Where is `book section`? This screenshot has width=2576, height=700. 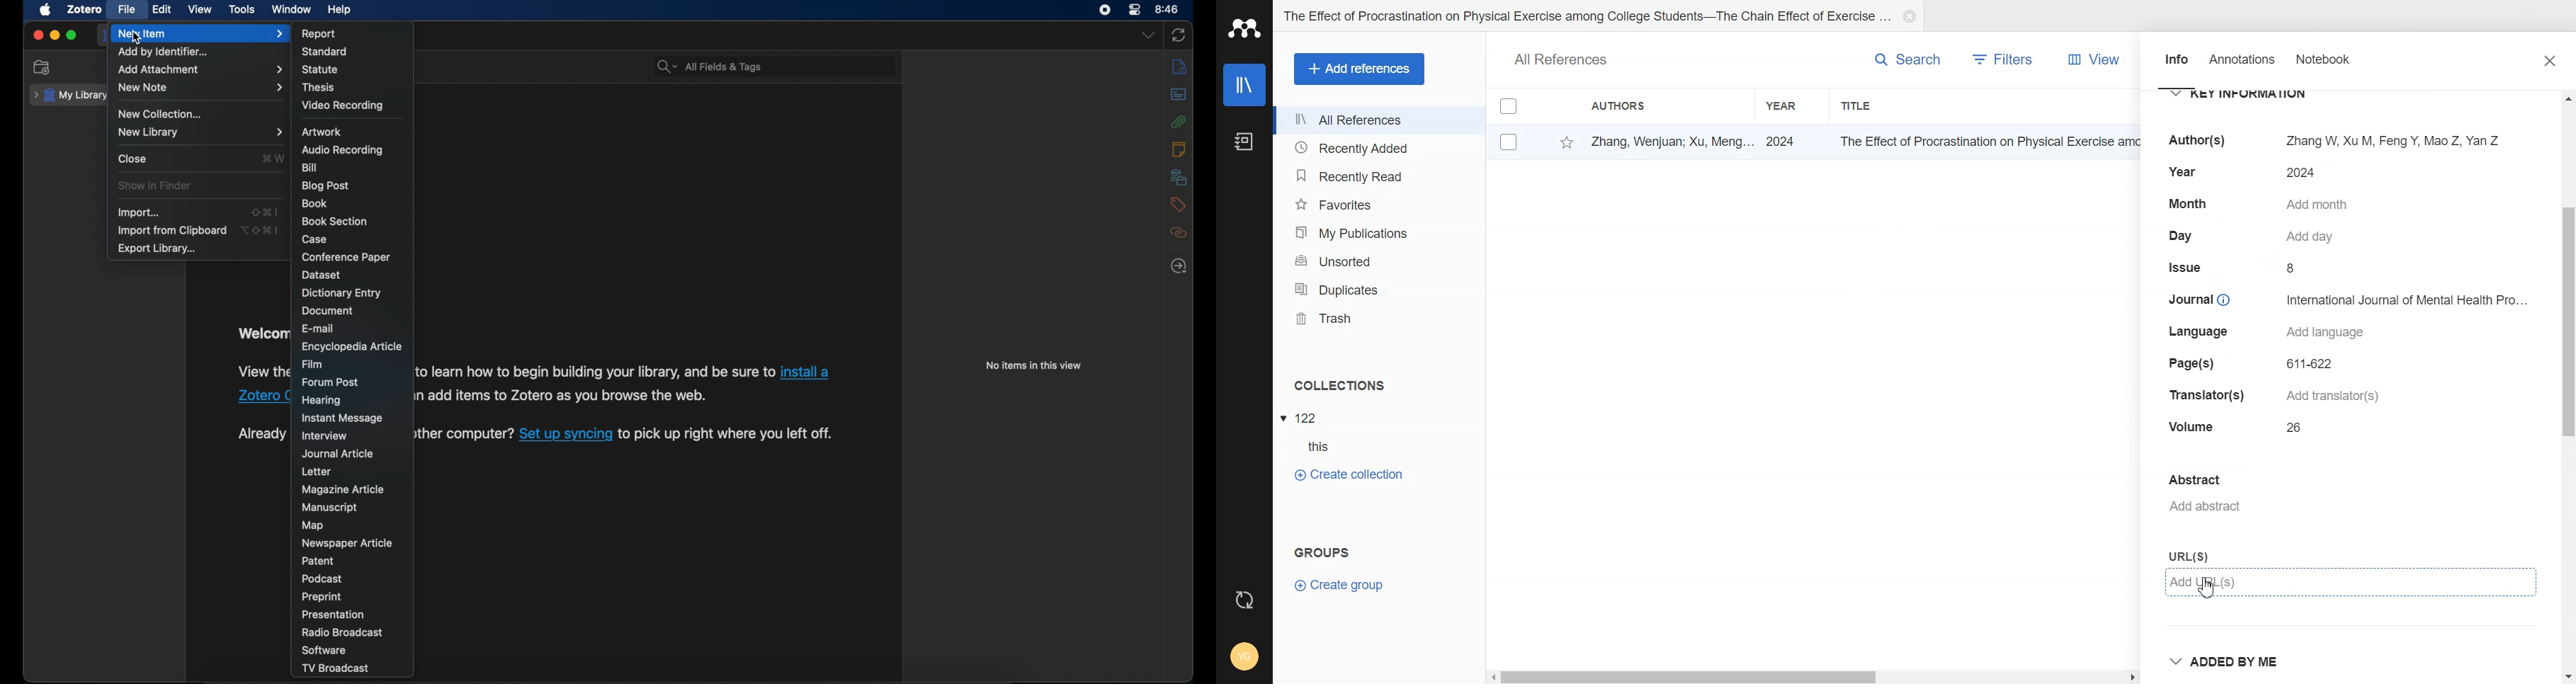
book section is located at coordinates (335, 222).